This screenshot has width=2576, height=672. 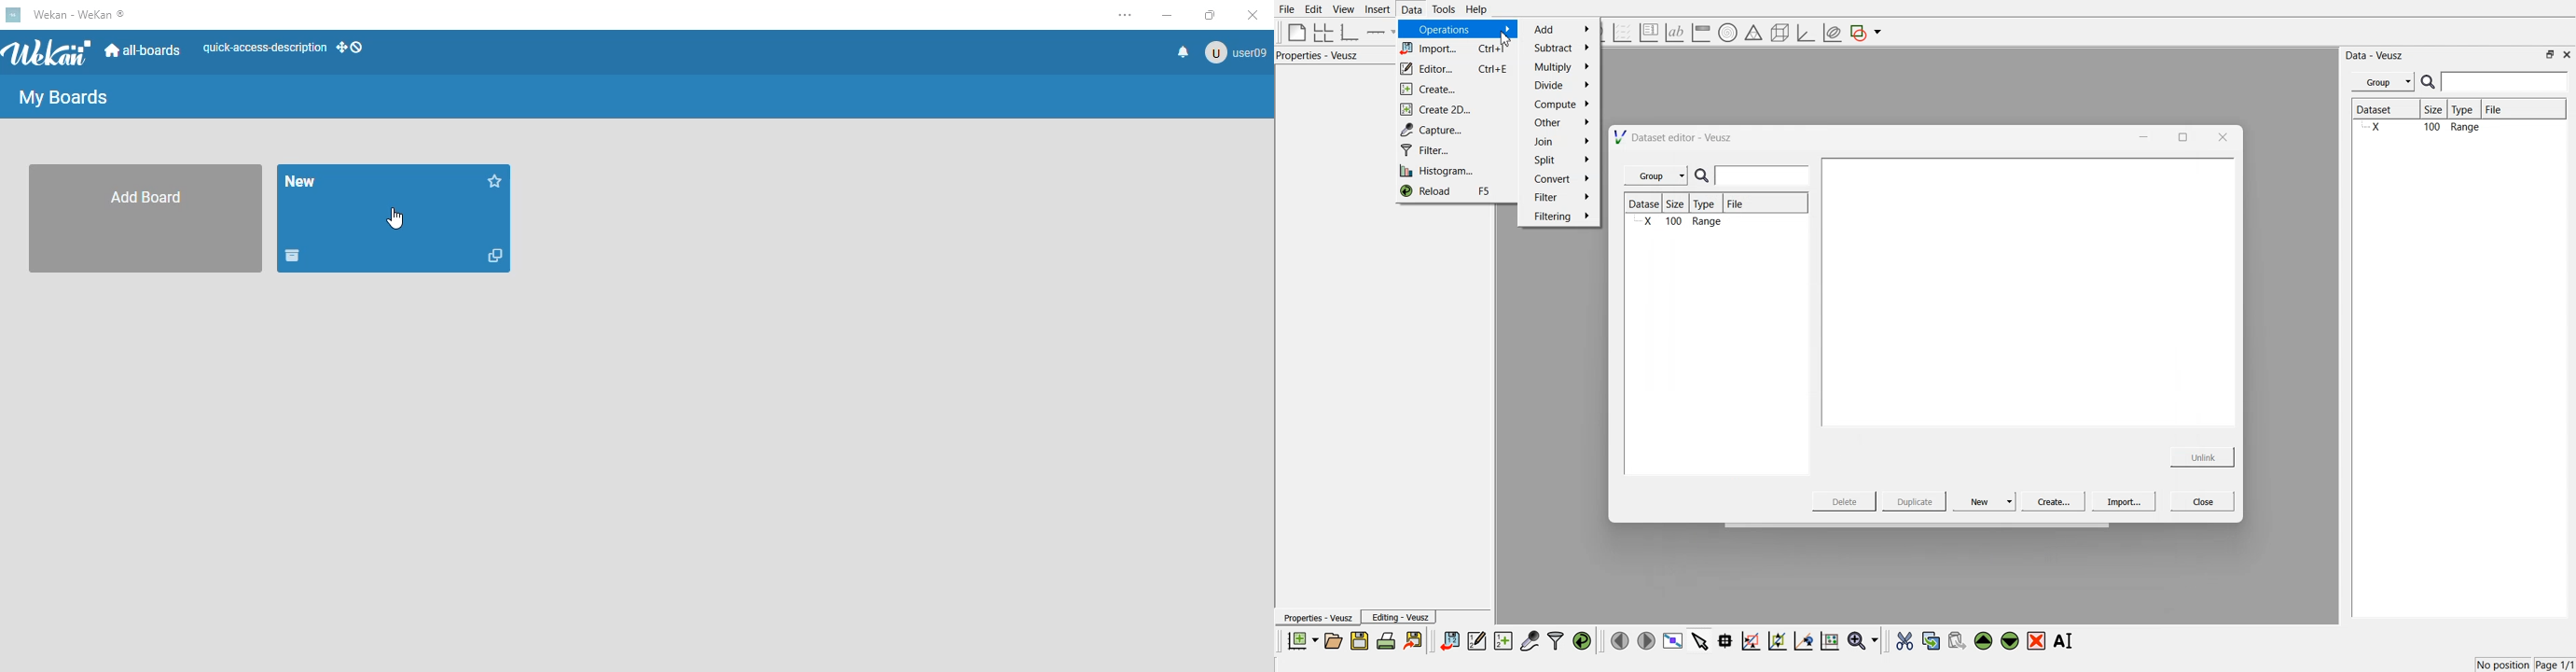 I want to click on base graphs, so click(x=1351, y=32).